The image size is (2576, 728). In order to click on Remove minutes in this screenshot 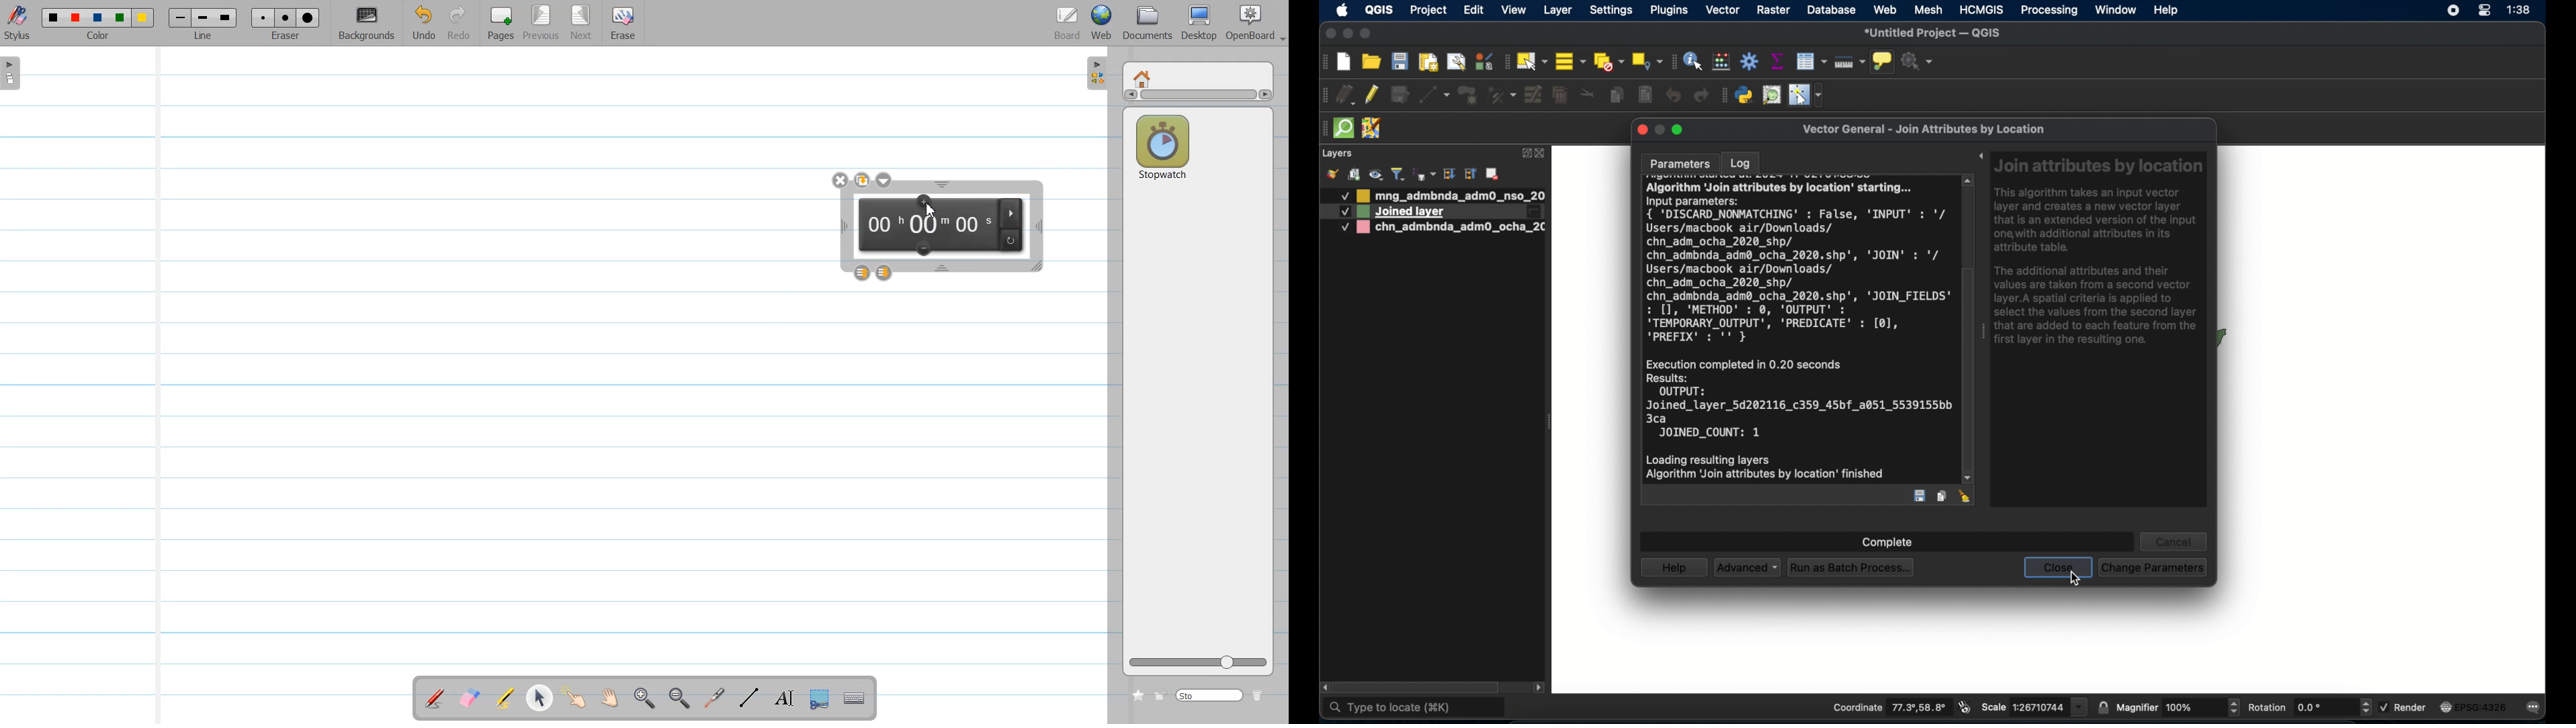, I will do `click(925, 249)`.